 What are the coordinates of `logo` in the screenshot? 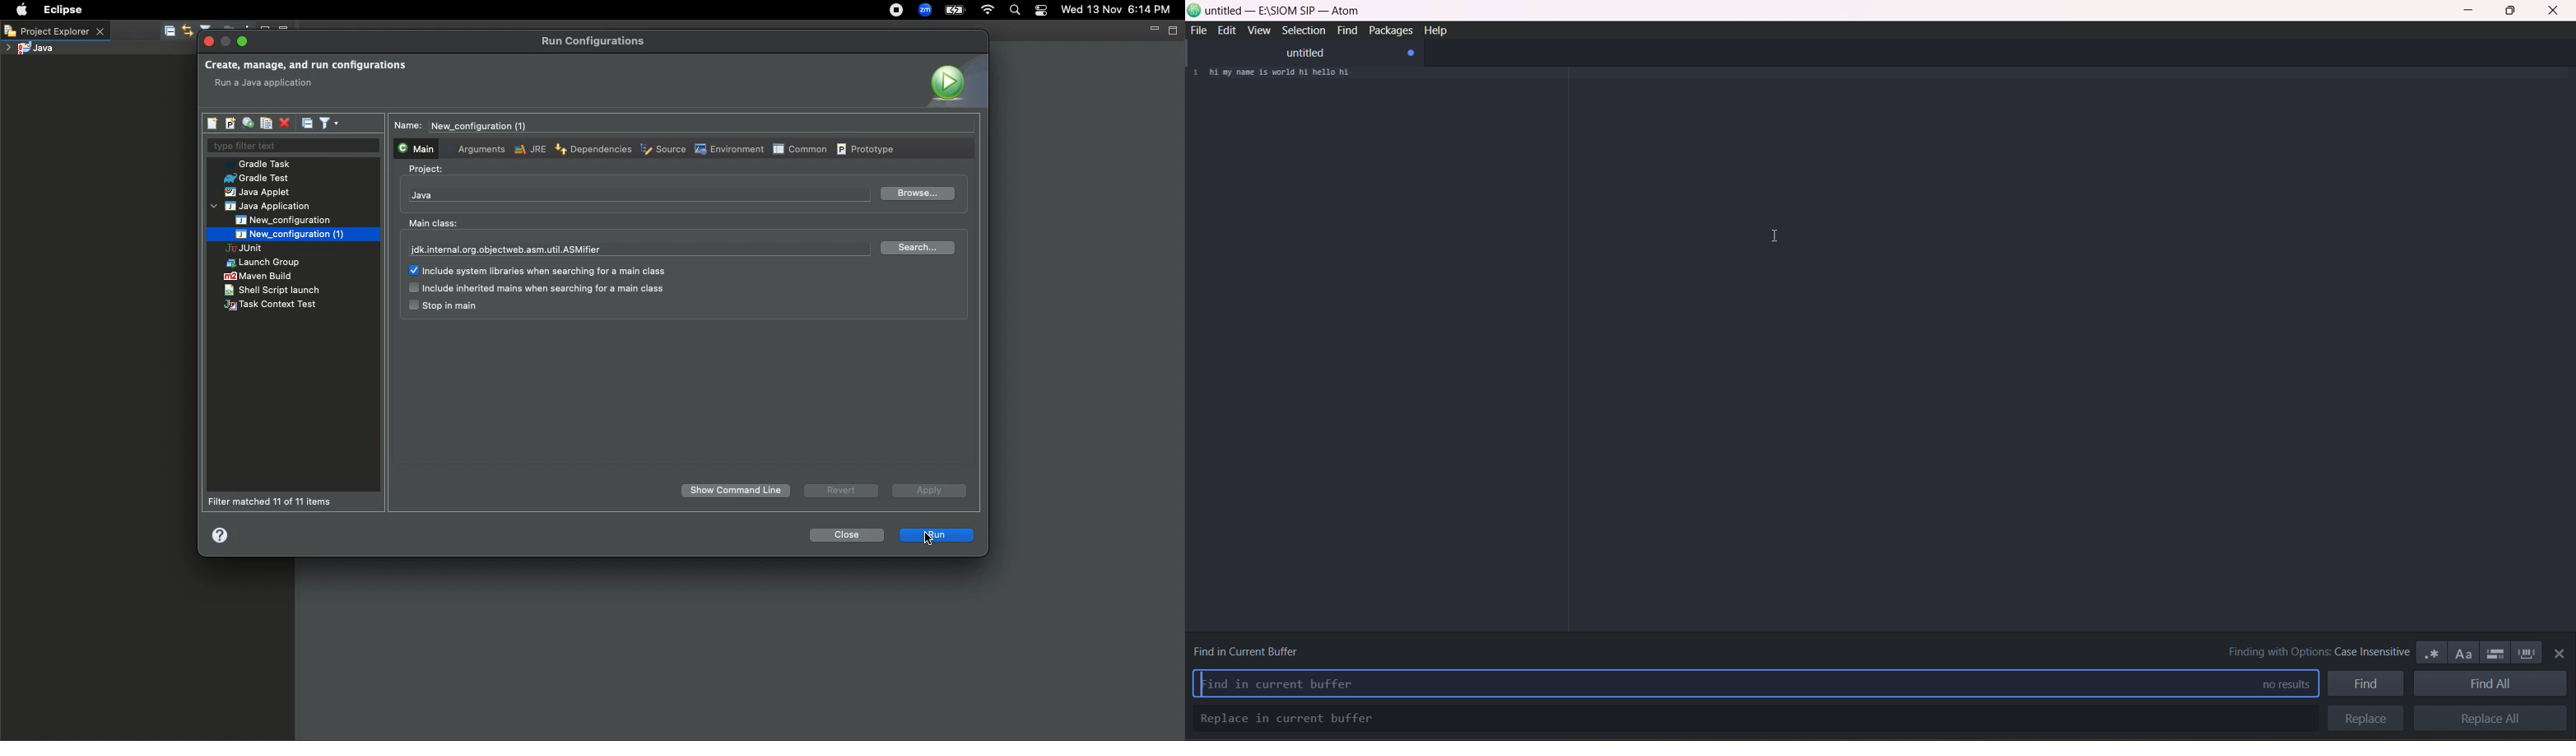 It's located at (1195, 12).